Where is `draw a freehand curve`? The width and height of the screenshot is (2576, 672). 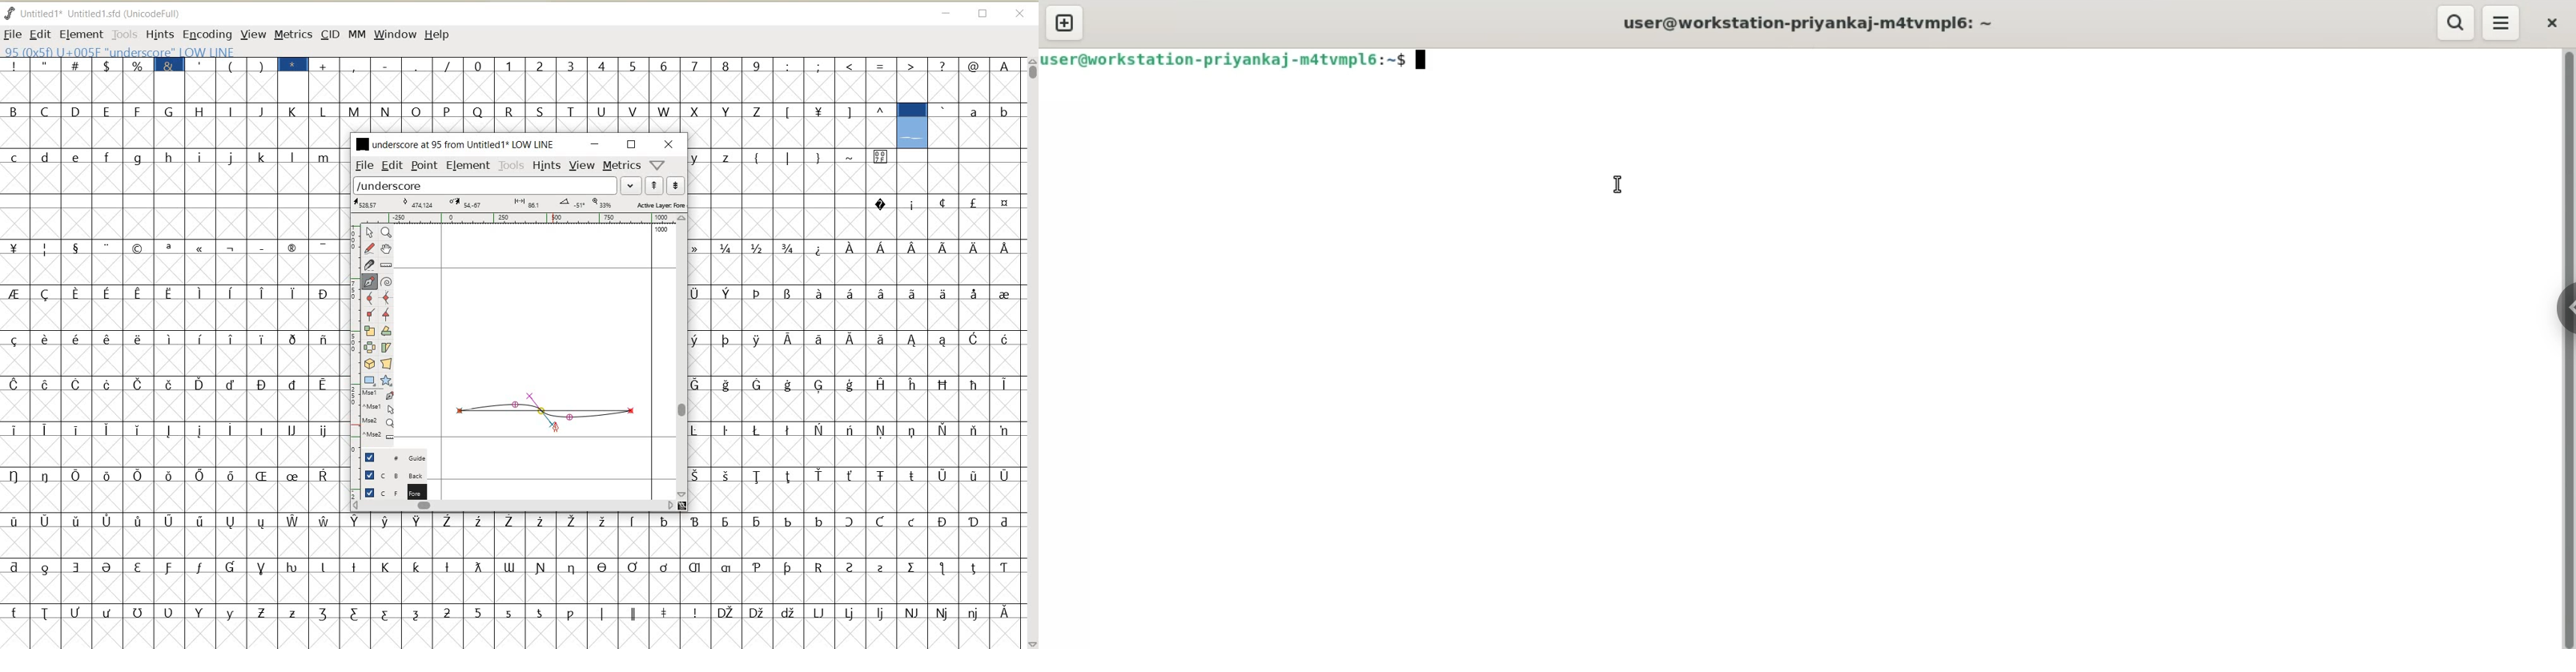
draw a freehand curve is located at coordinates (370, 248).